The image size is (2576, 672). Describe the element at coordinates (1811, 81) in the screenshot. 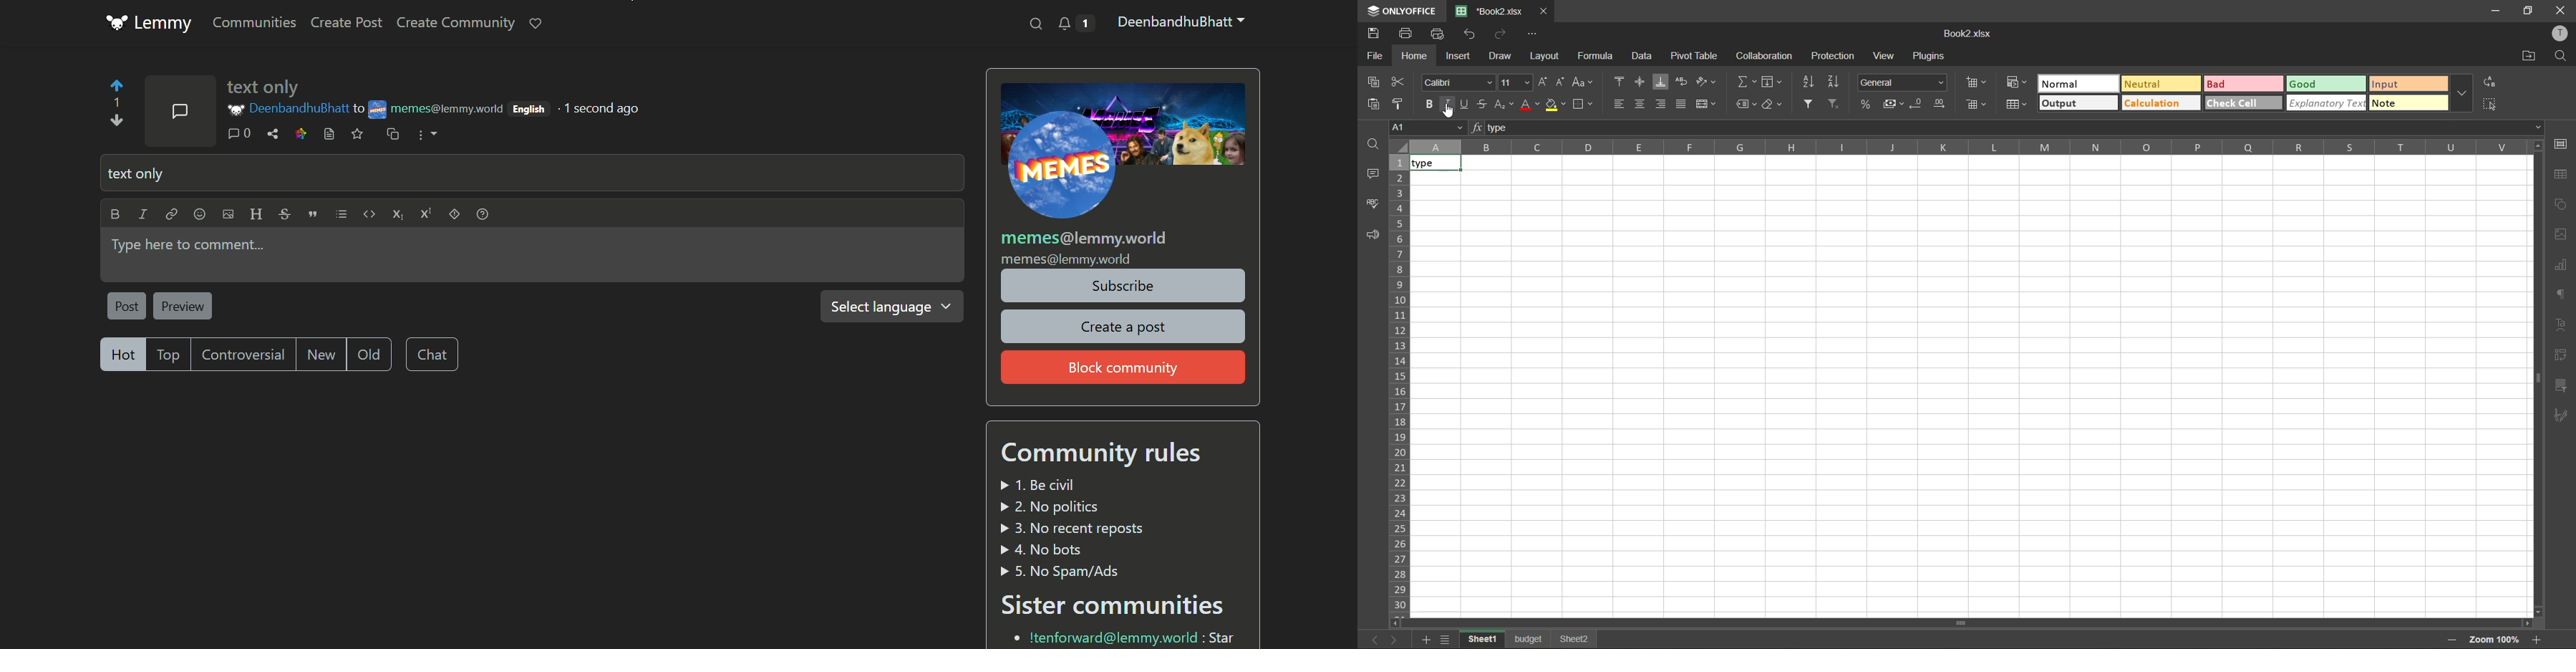

I see `sort ascending` at that location.